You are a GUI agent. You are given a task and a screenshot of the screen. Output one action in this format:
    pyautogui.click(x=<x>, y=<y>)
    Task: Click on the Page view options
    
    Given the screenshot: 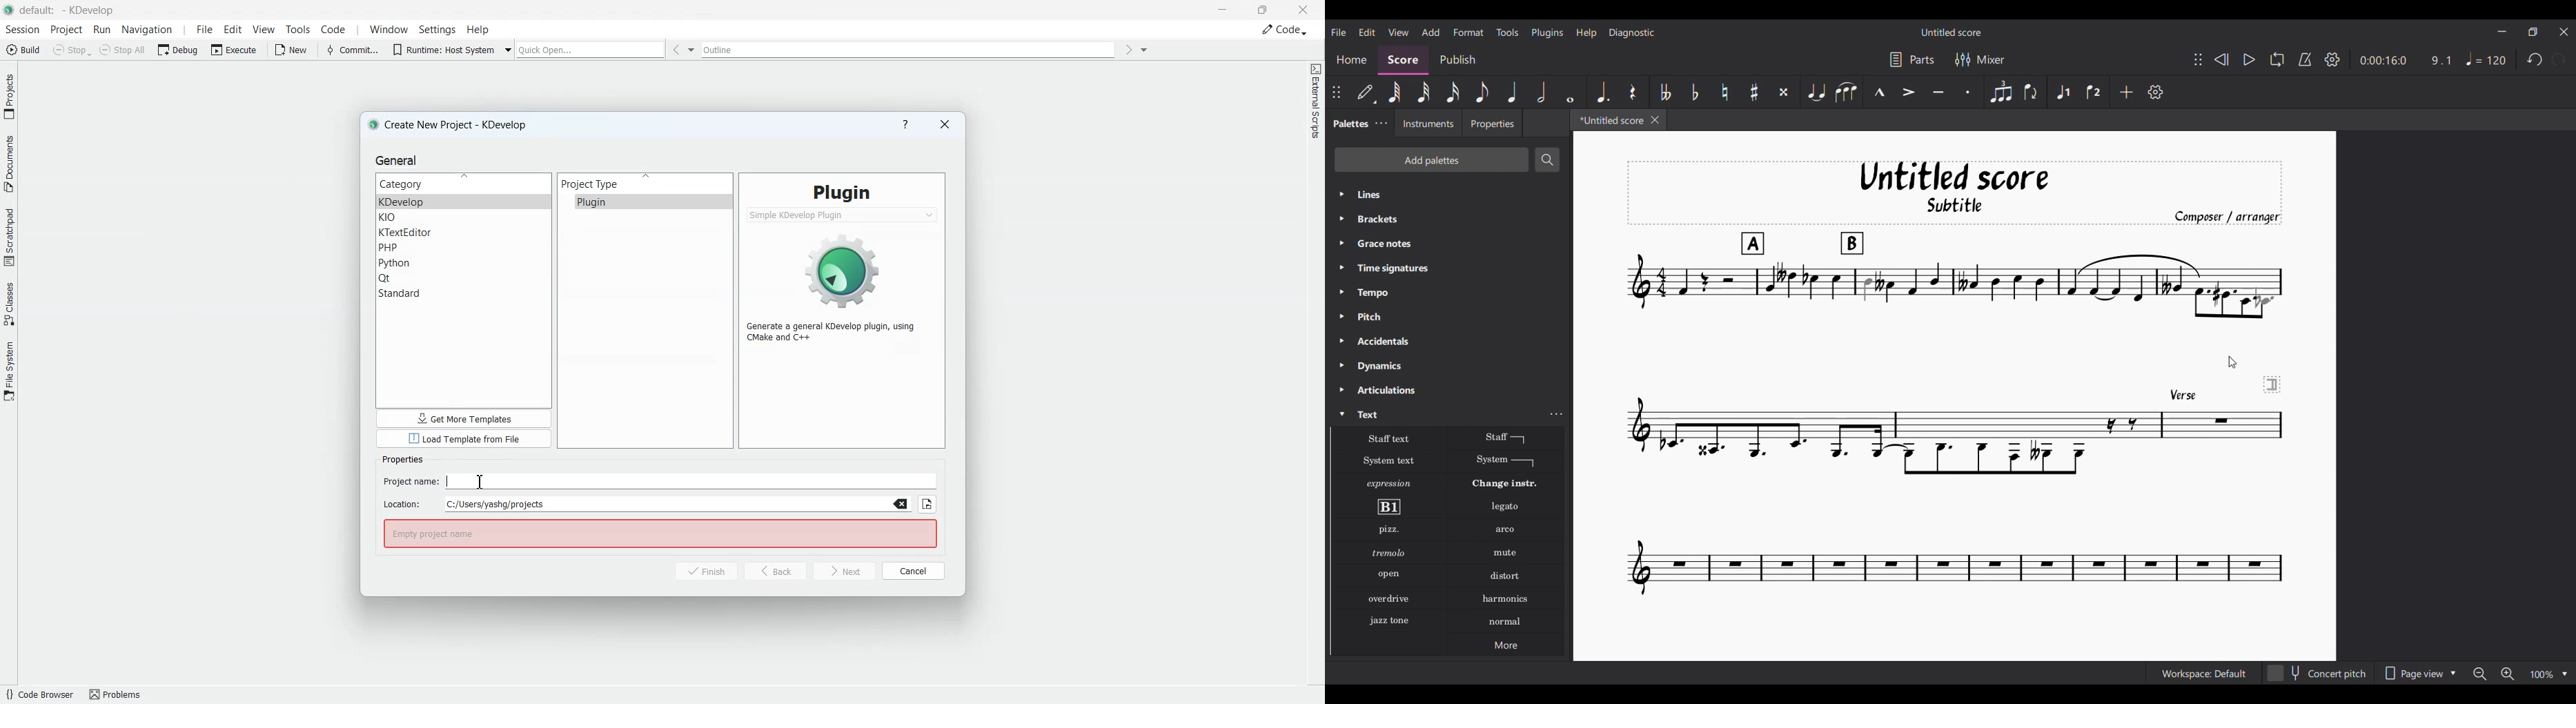 What is the action you would take?
    pyautogui.click(x=2419, y=673)
    